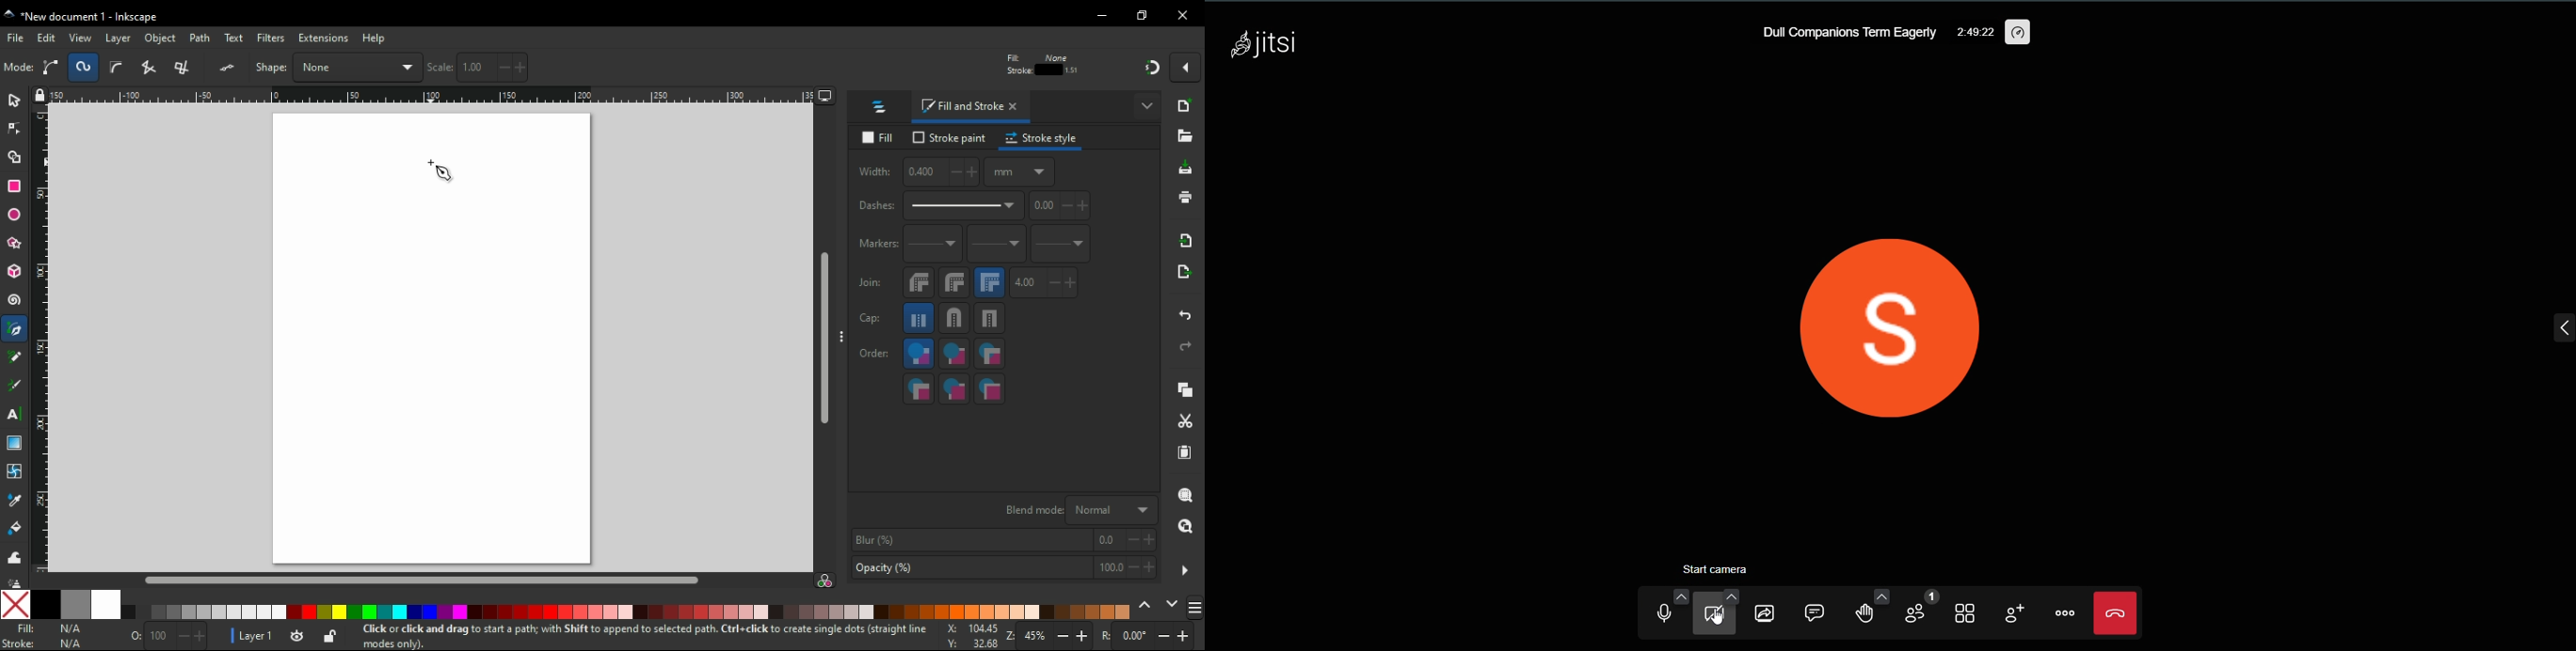 This screenshot has width=2576, height=672. What do you see at coordinates (952, 67) in the screenshot?
I see `measurement unit` at bounding box center [952, 67].